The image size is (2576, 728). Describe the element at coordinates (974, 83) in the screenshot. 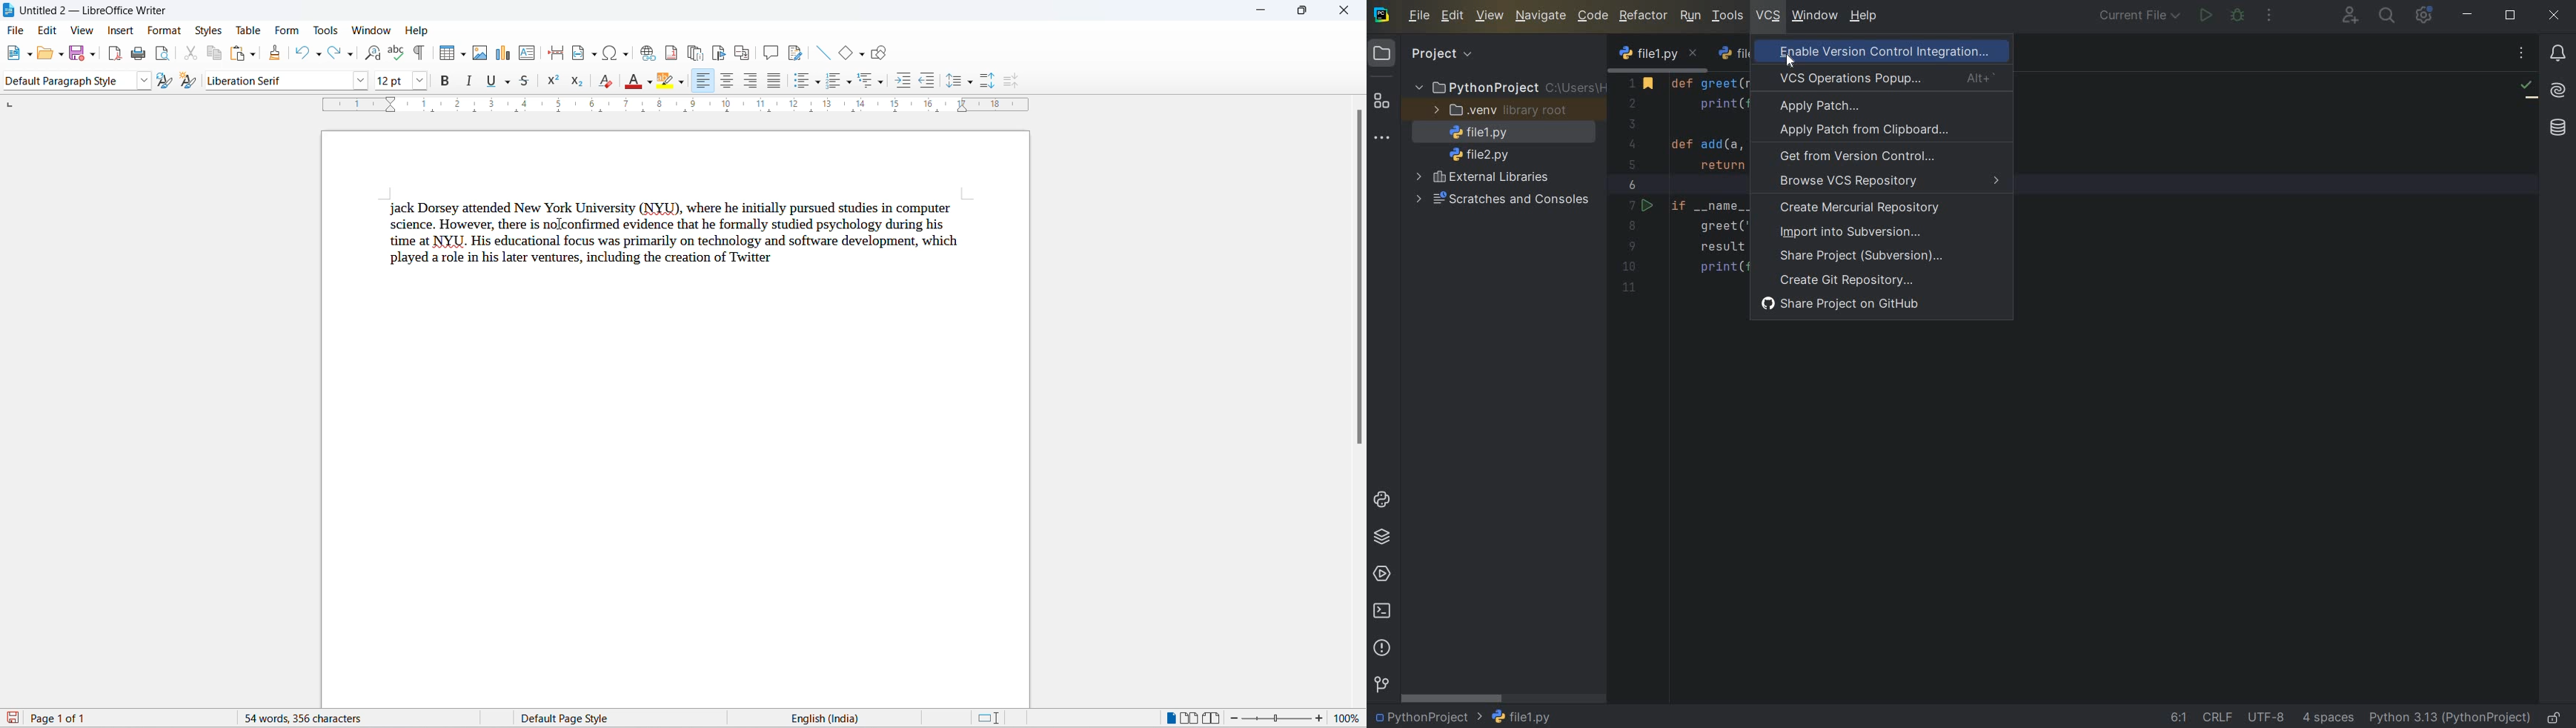

I see `line spacing options` at that location.